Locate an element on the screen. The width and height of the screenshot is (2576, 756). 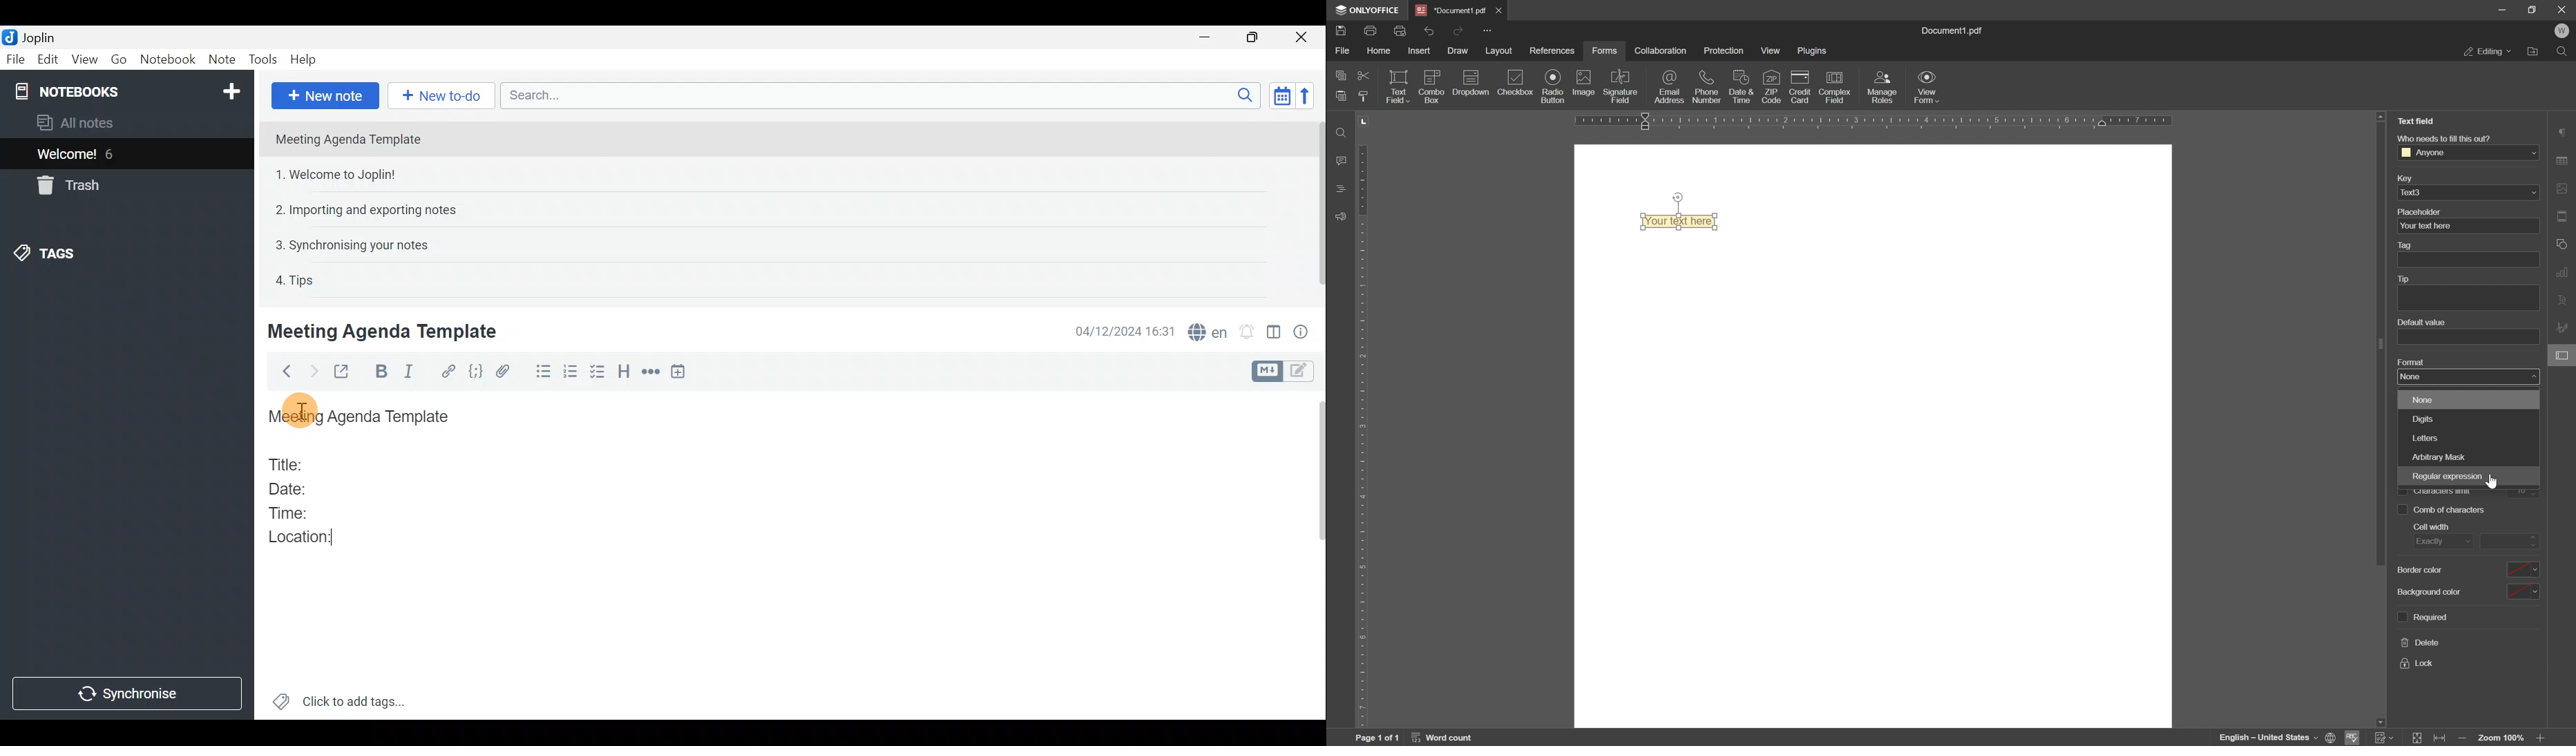
image settings is located at coordinates (2565, 188).